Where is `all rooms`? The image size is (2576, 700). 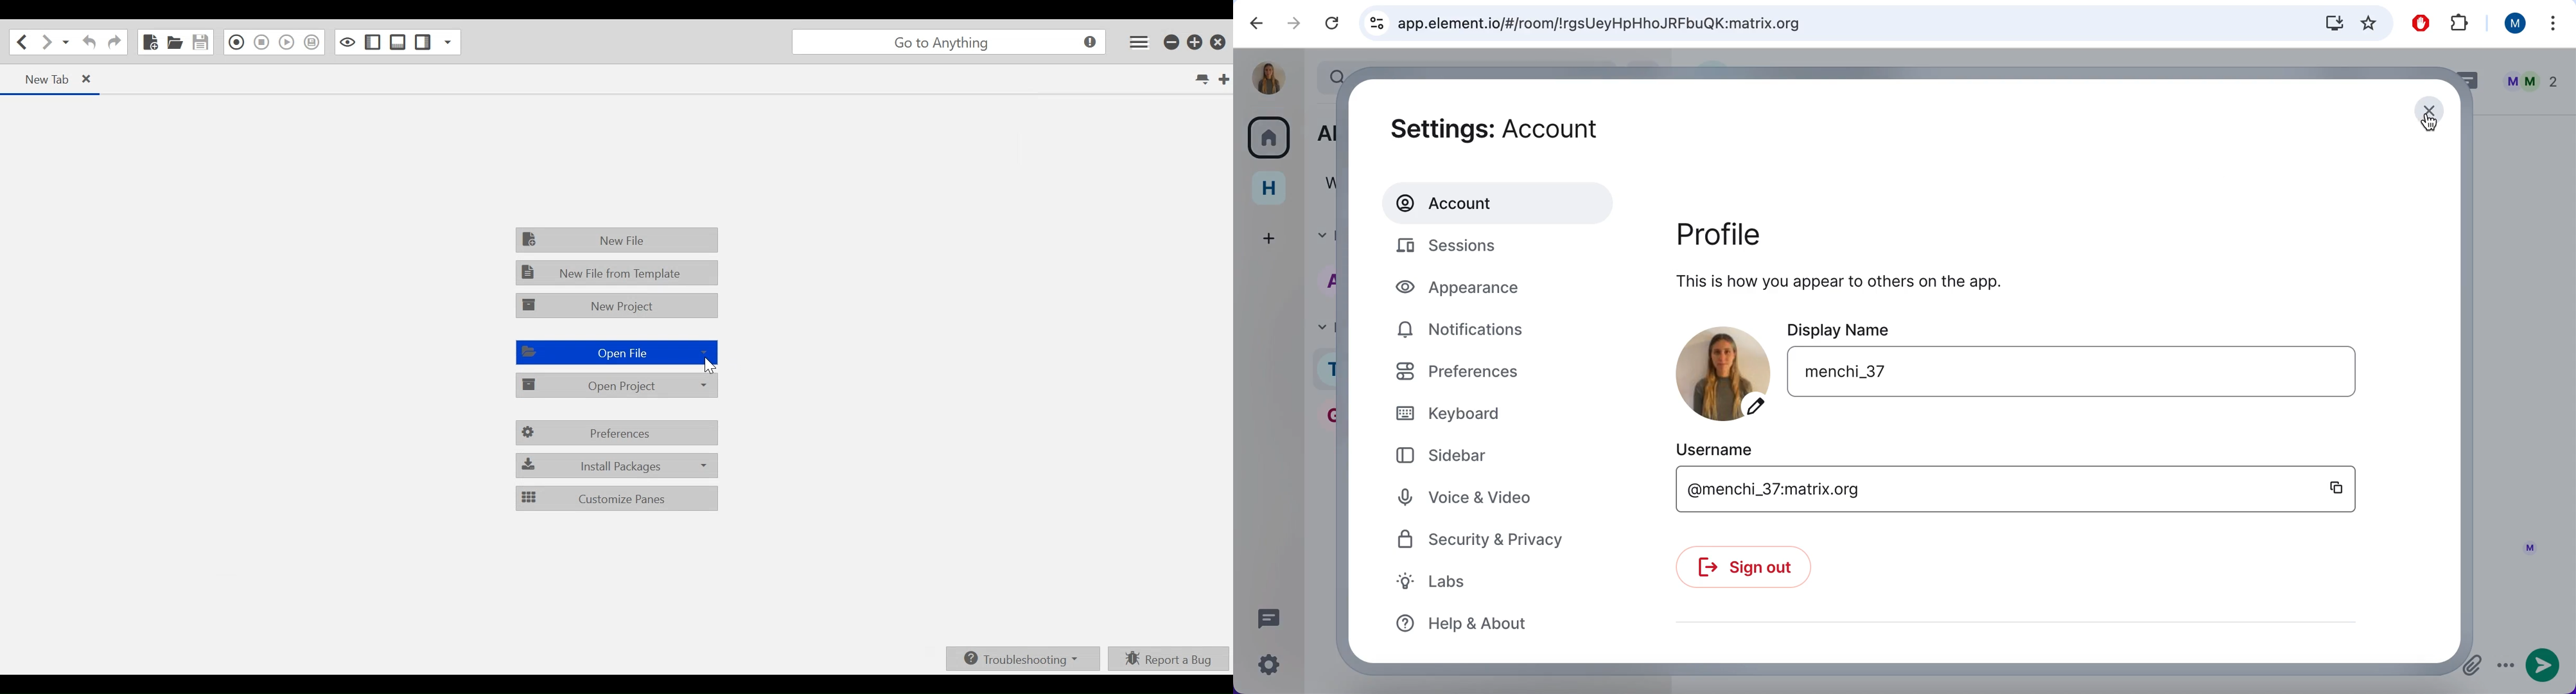
all rooms is located at coordinates (1268, 141).